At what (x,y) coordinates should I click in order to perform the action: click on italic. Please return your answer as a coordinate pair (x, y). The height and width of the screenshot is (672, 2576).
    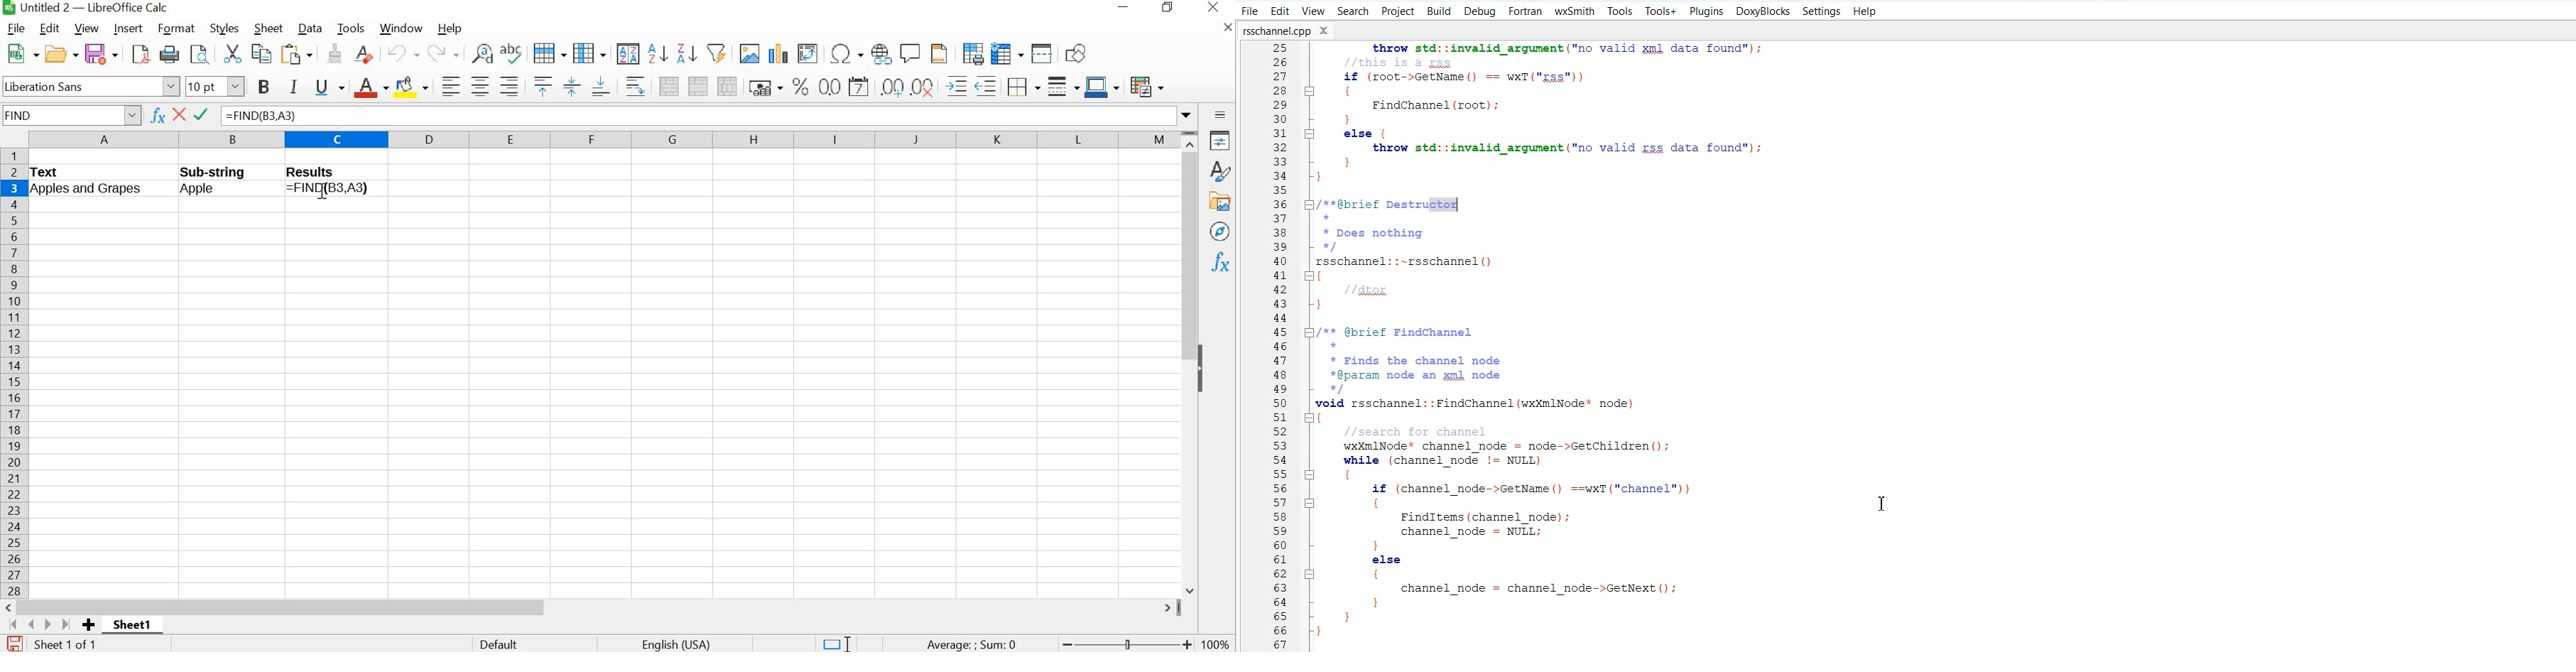
    Looking at the image, I should click on (292, 86).